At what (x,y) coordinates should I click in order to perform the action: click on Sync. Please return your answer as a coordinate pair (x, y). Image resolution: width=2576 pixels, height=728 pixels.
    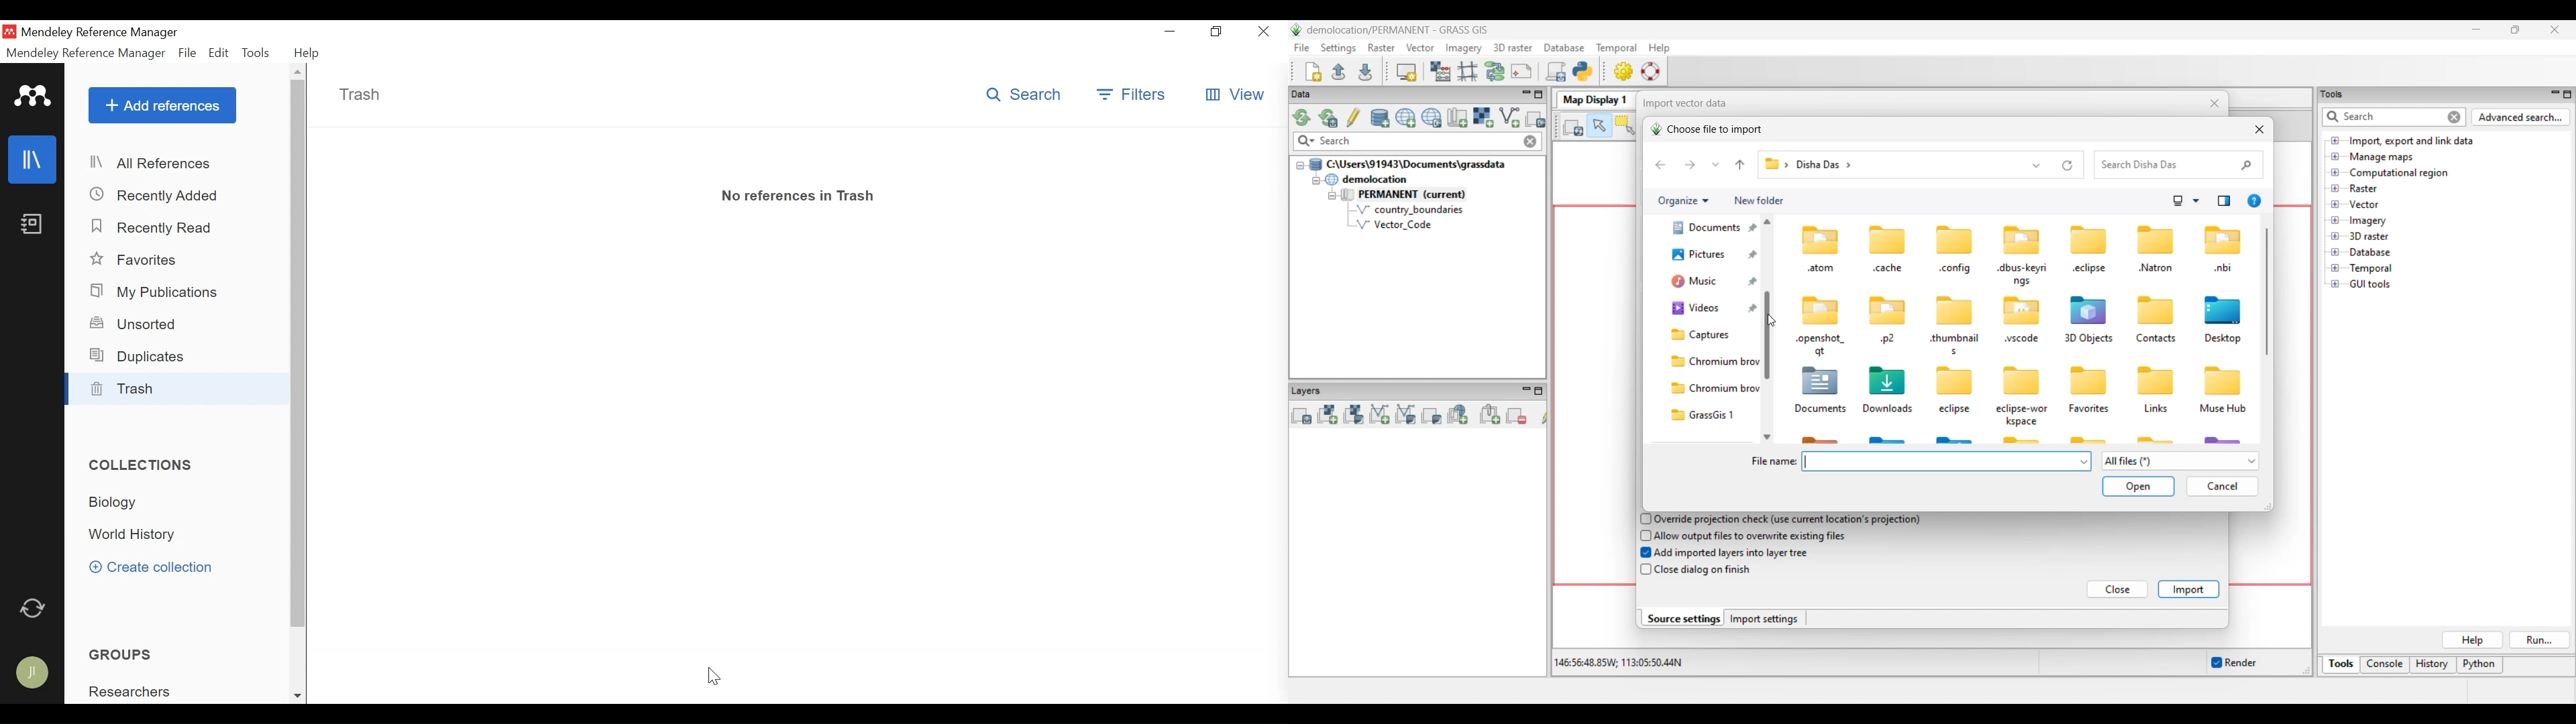
    Looking at the image, I should click on (35, 608).